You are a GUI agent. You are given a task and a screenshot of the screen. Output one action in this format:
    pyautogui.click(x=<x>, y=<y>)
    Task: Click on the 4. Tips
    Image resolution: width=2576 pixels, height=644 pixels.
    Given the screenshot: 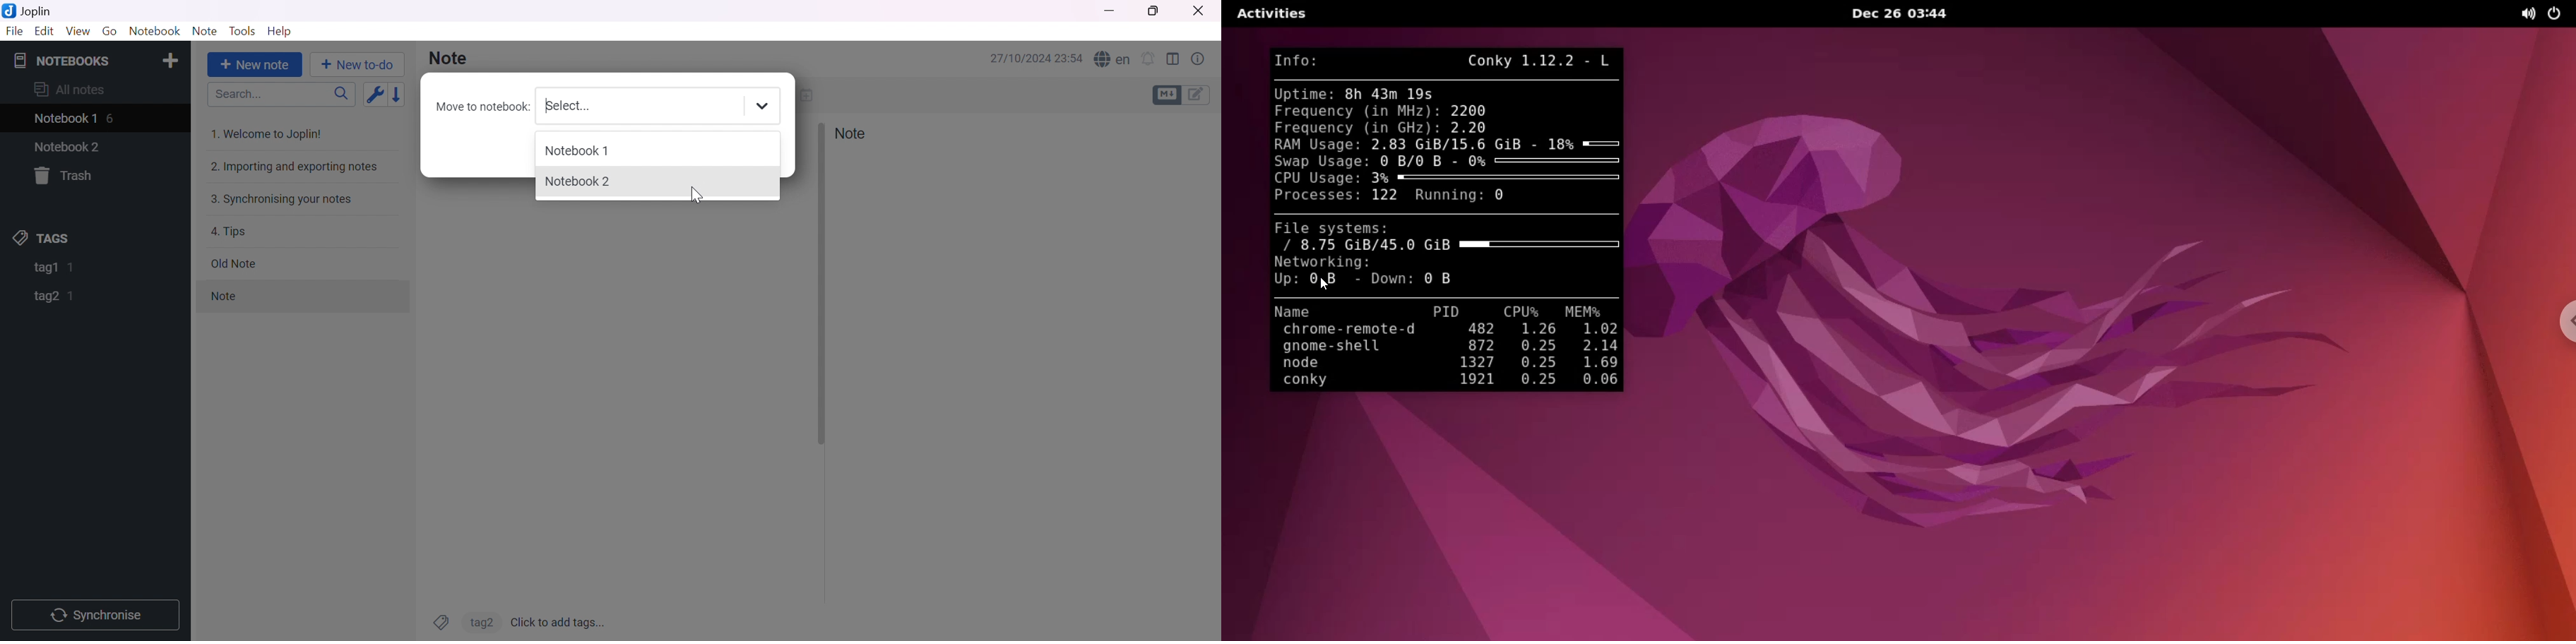 What is the action you would take?
    pyautogui.click(x=228, y=231)
    